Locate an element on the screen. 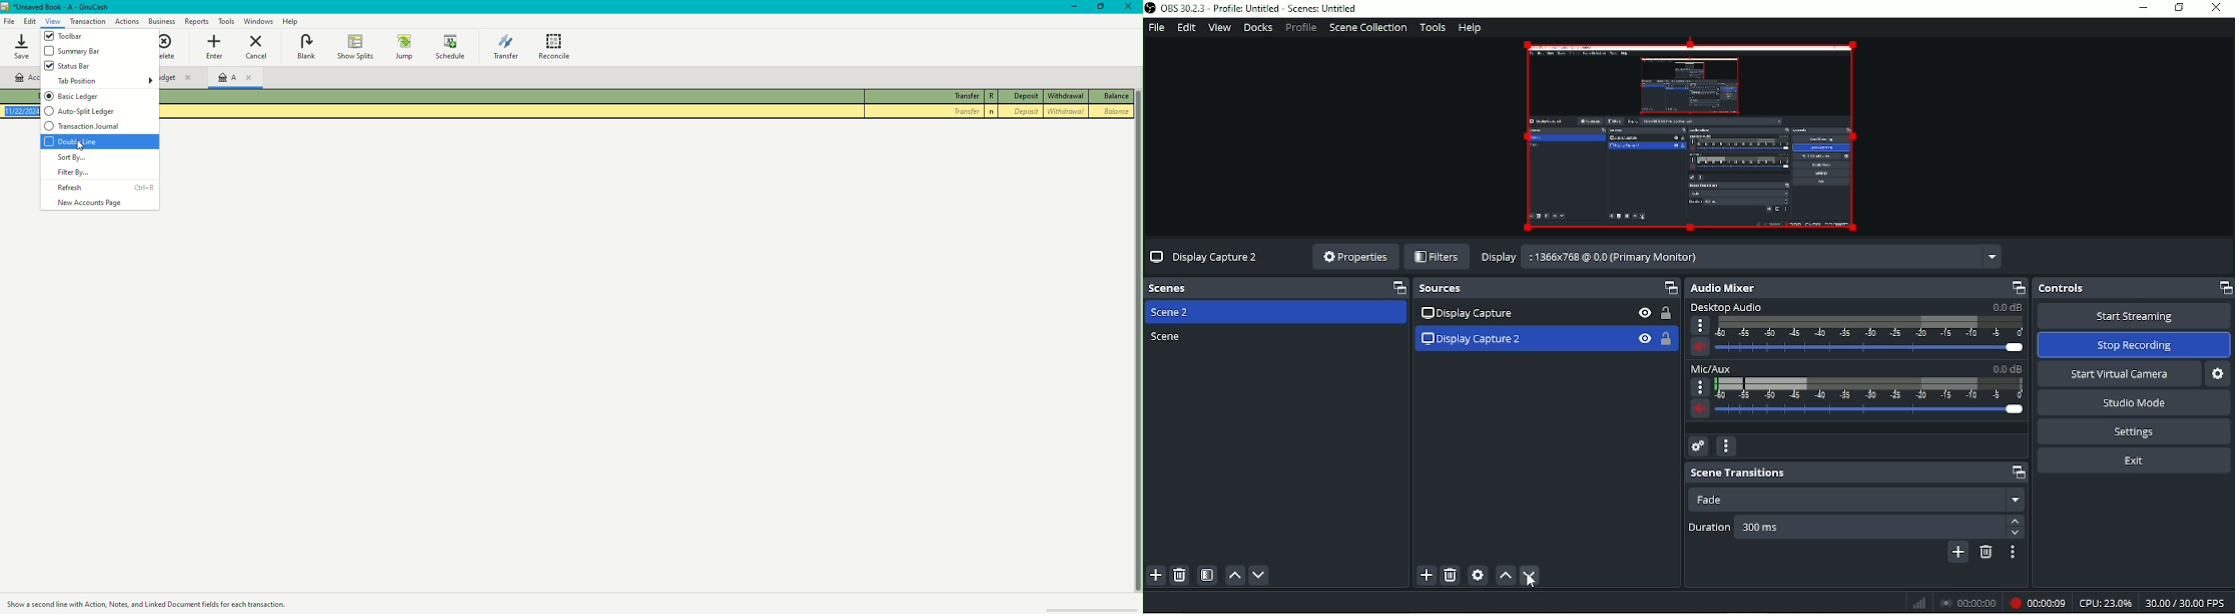 Image resolution: width=2240 pixels, height=616 pixels. Withdrawal is located at coordinates (1068, 95).